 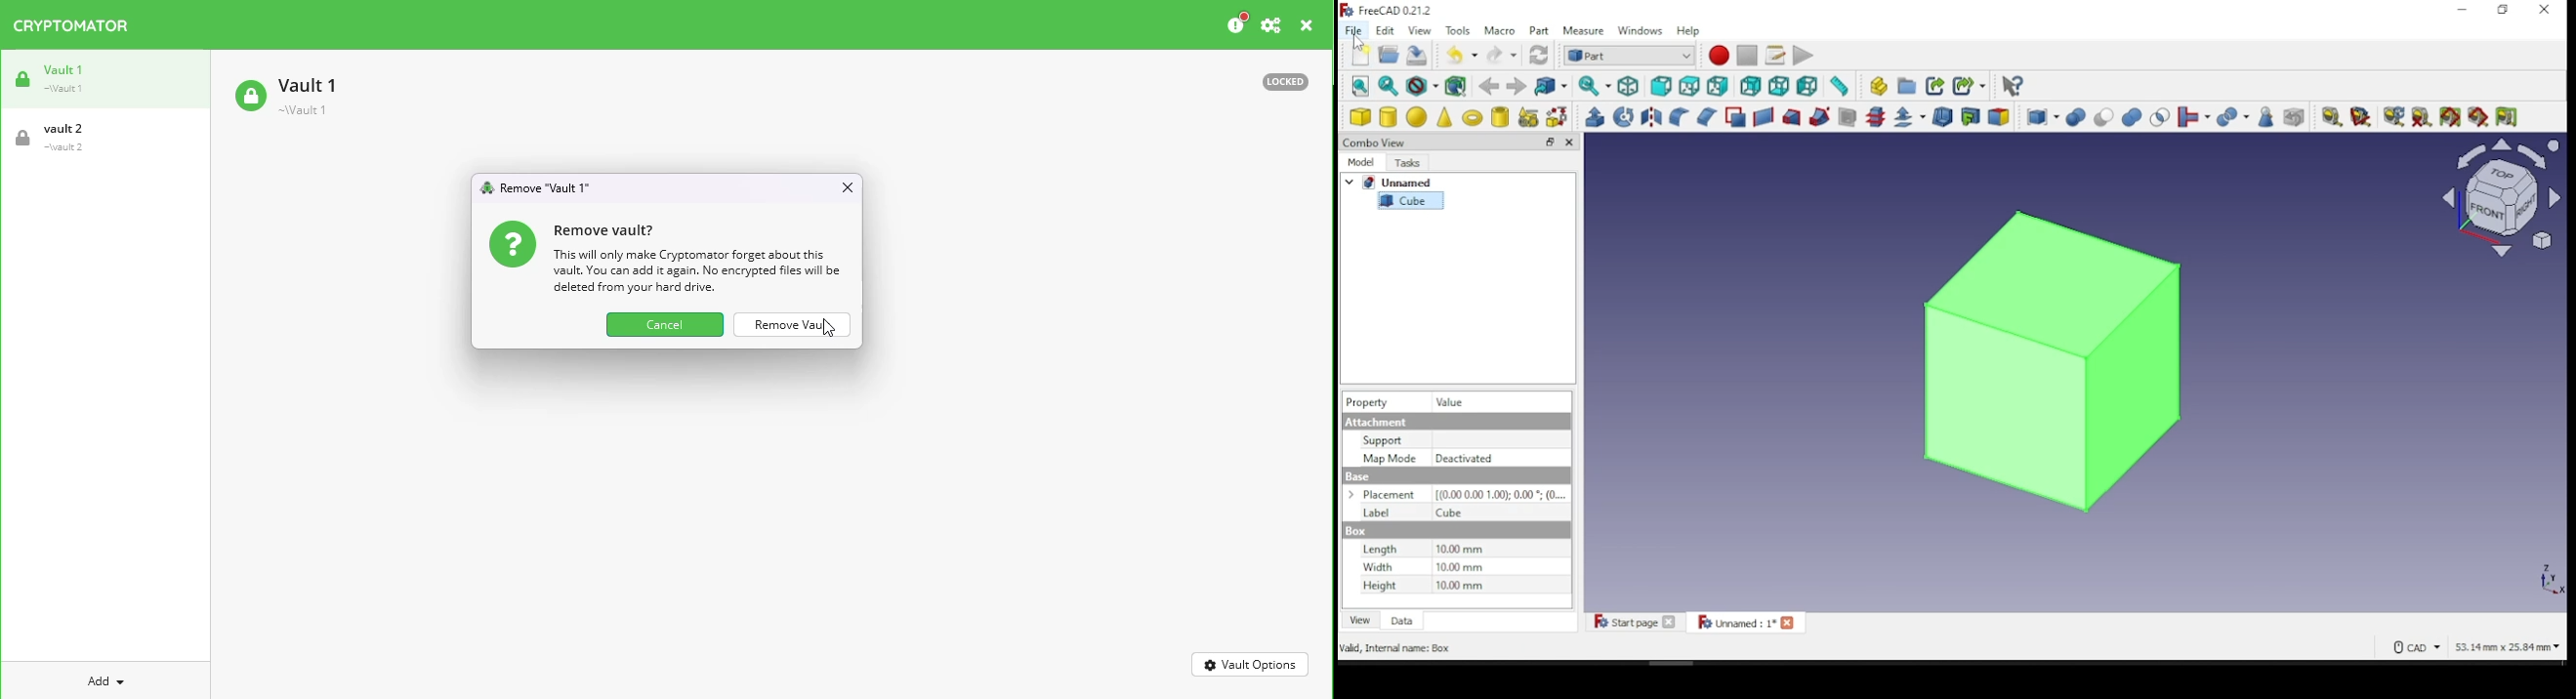 I want to click on close, so click(x=1308, y=26).